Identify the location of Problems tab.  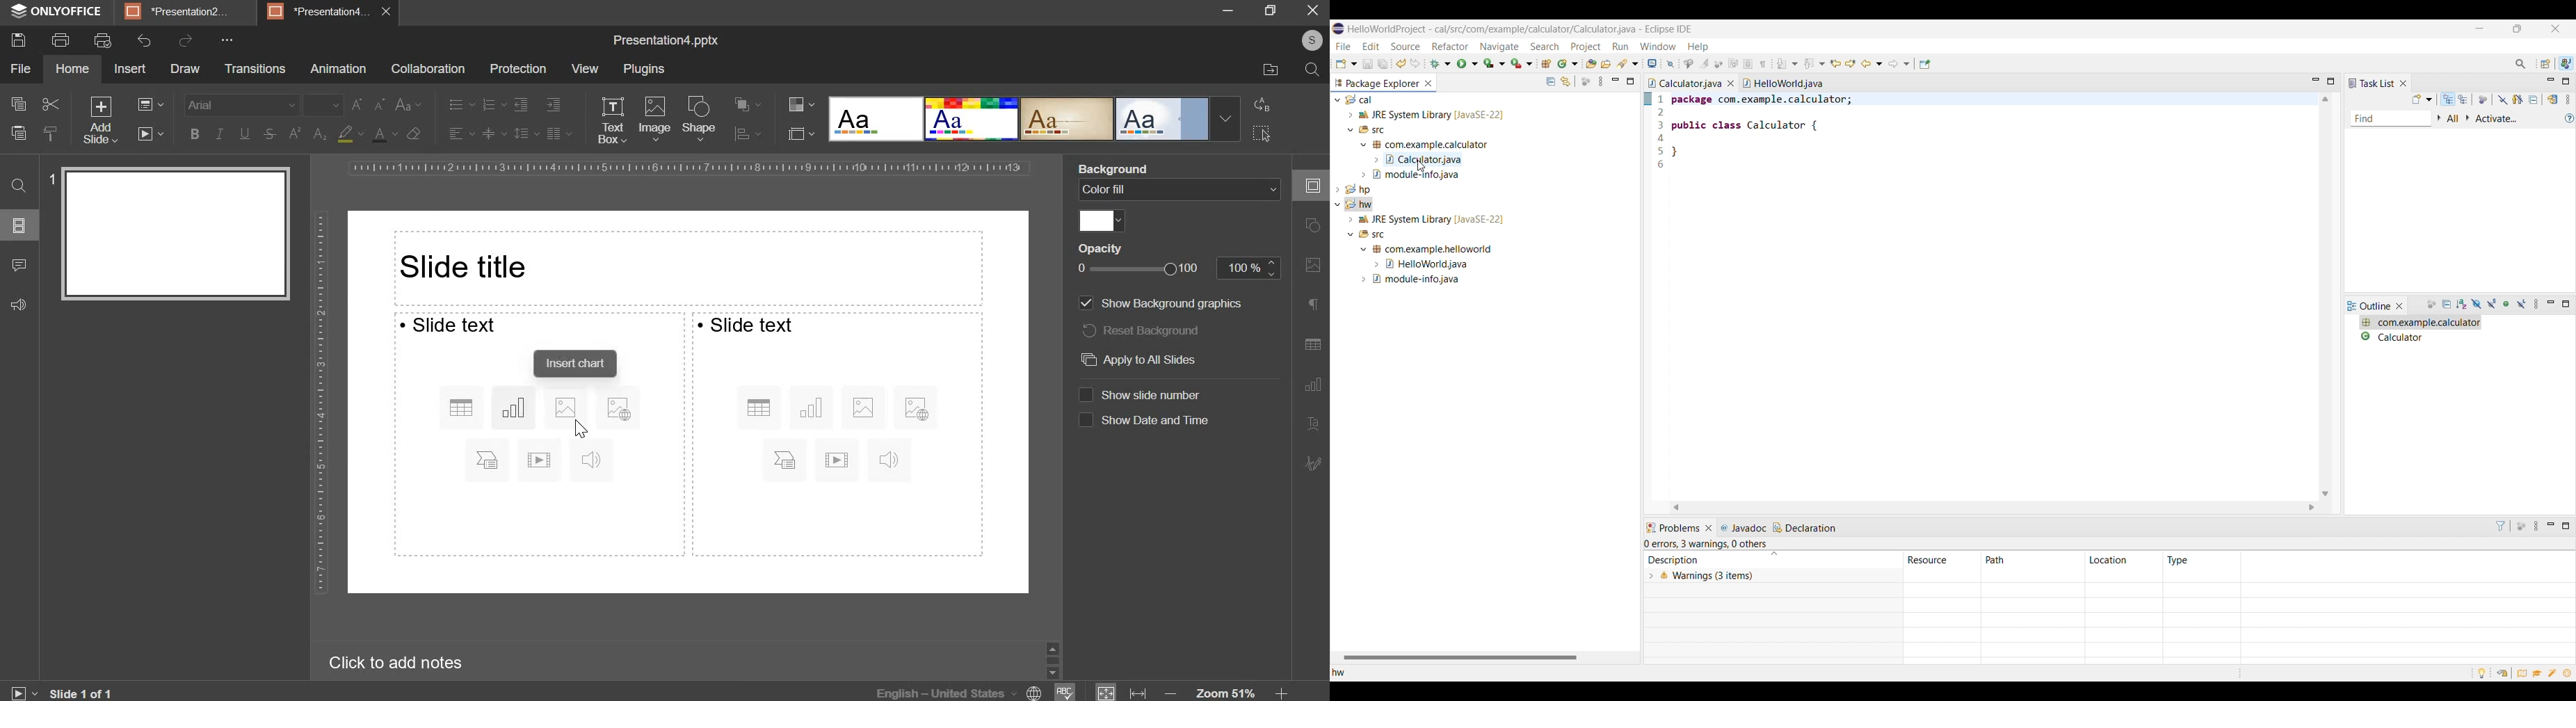
(1672, 528).